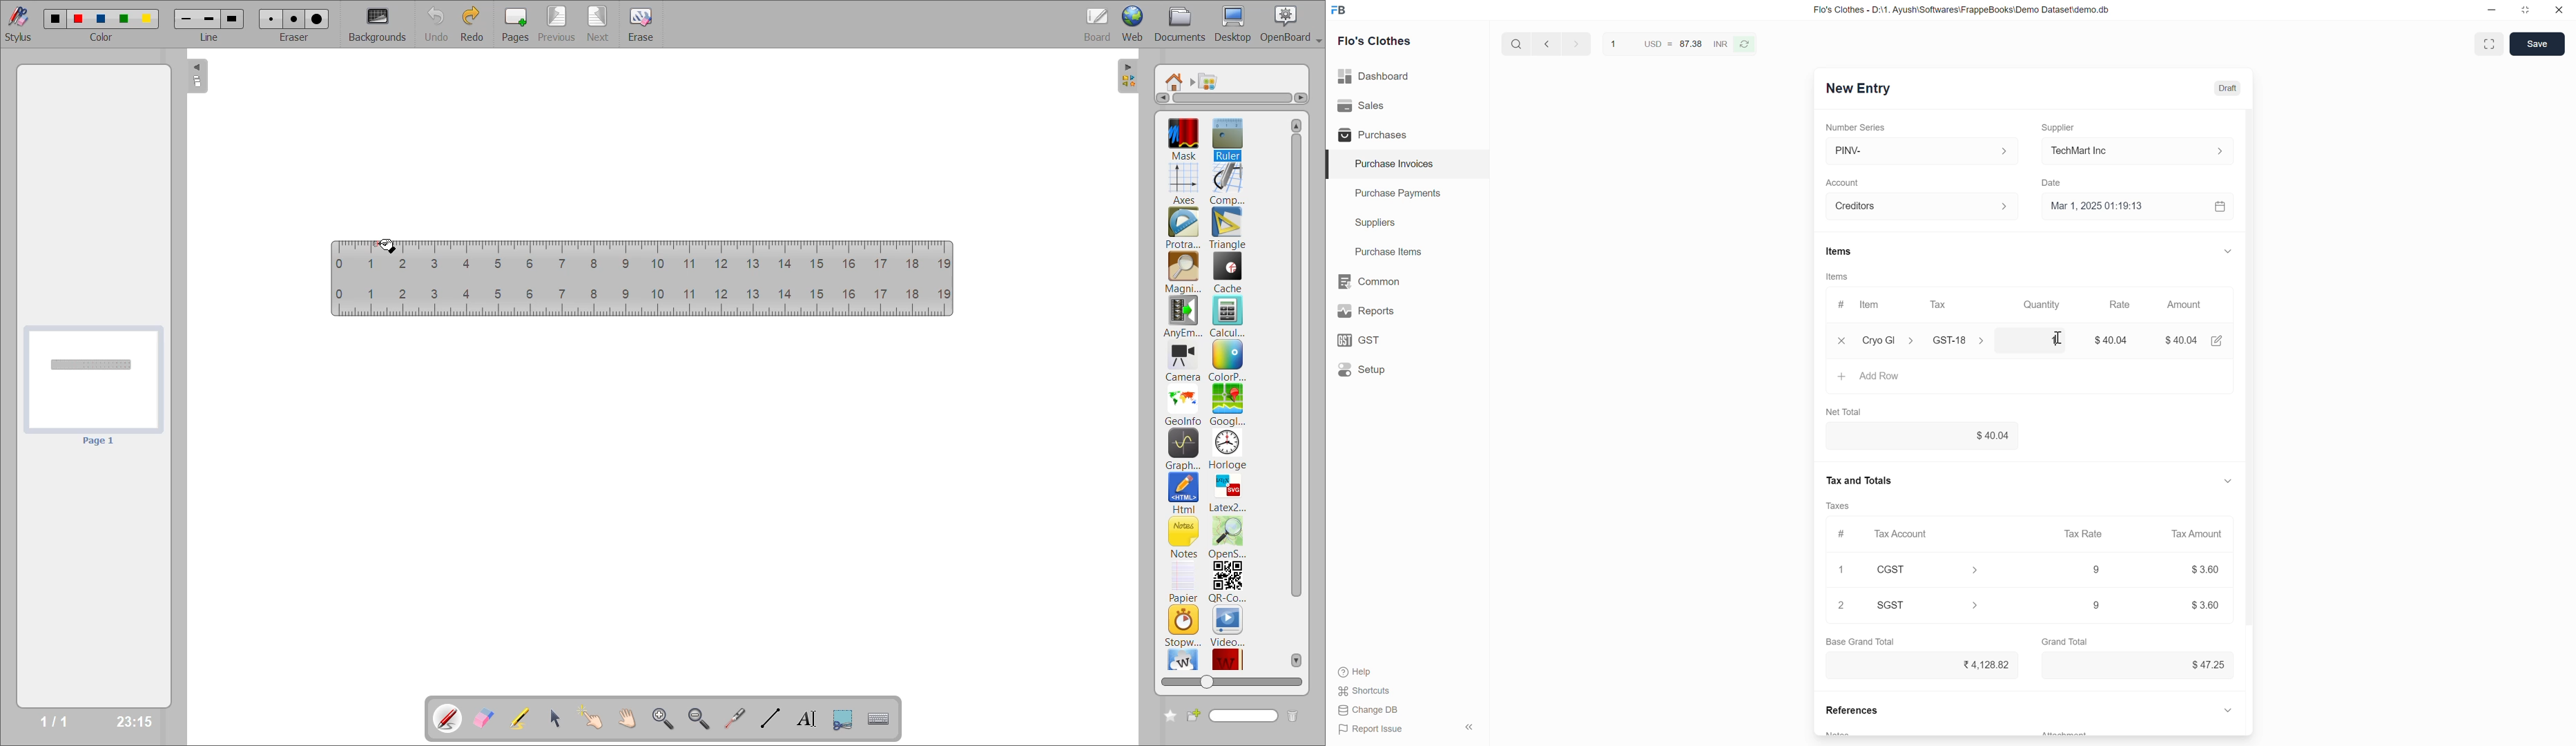 The image size is (2576, 756). I want to click on Dashboard, so click(1375, 74).